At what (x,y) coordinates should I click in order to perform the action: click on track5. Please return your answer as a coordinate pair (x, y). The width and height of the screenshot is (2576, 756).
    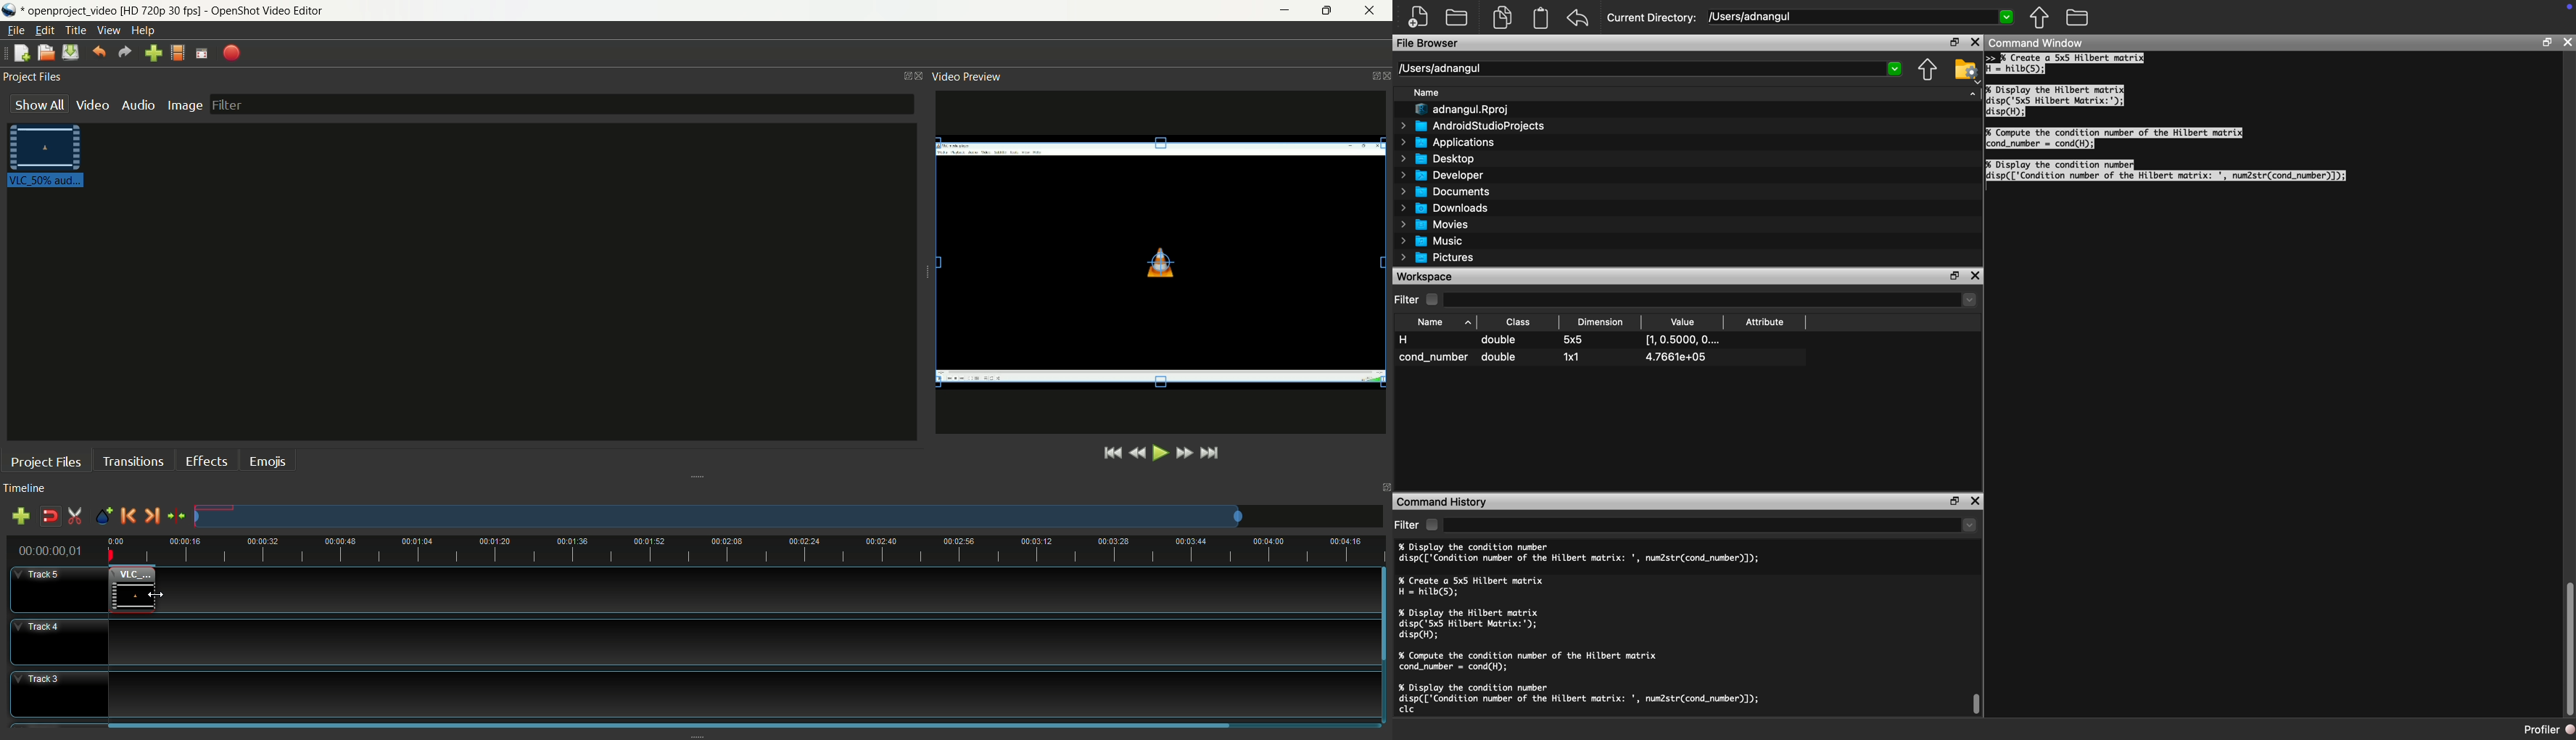
    Looking at the image, I should click on (60, 589).